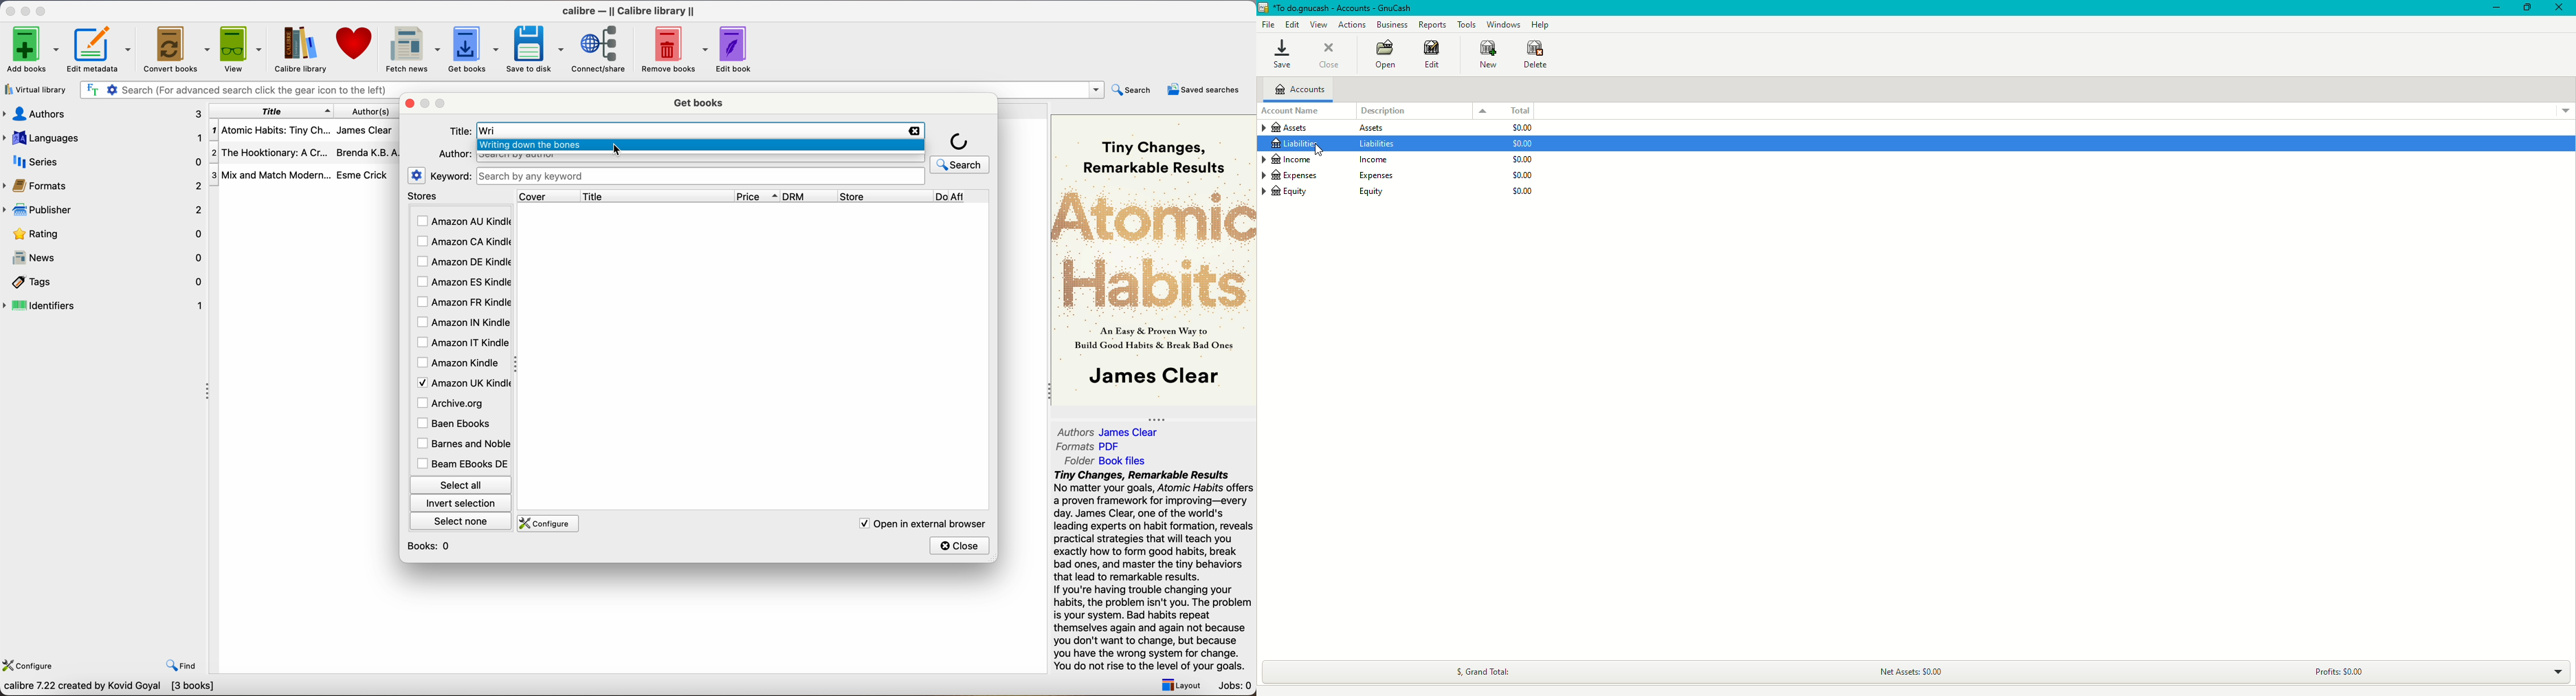  I want to click on close, so click(9, 11).